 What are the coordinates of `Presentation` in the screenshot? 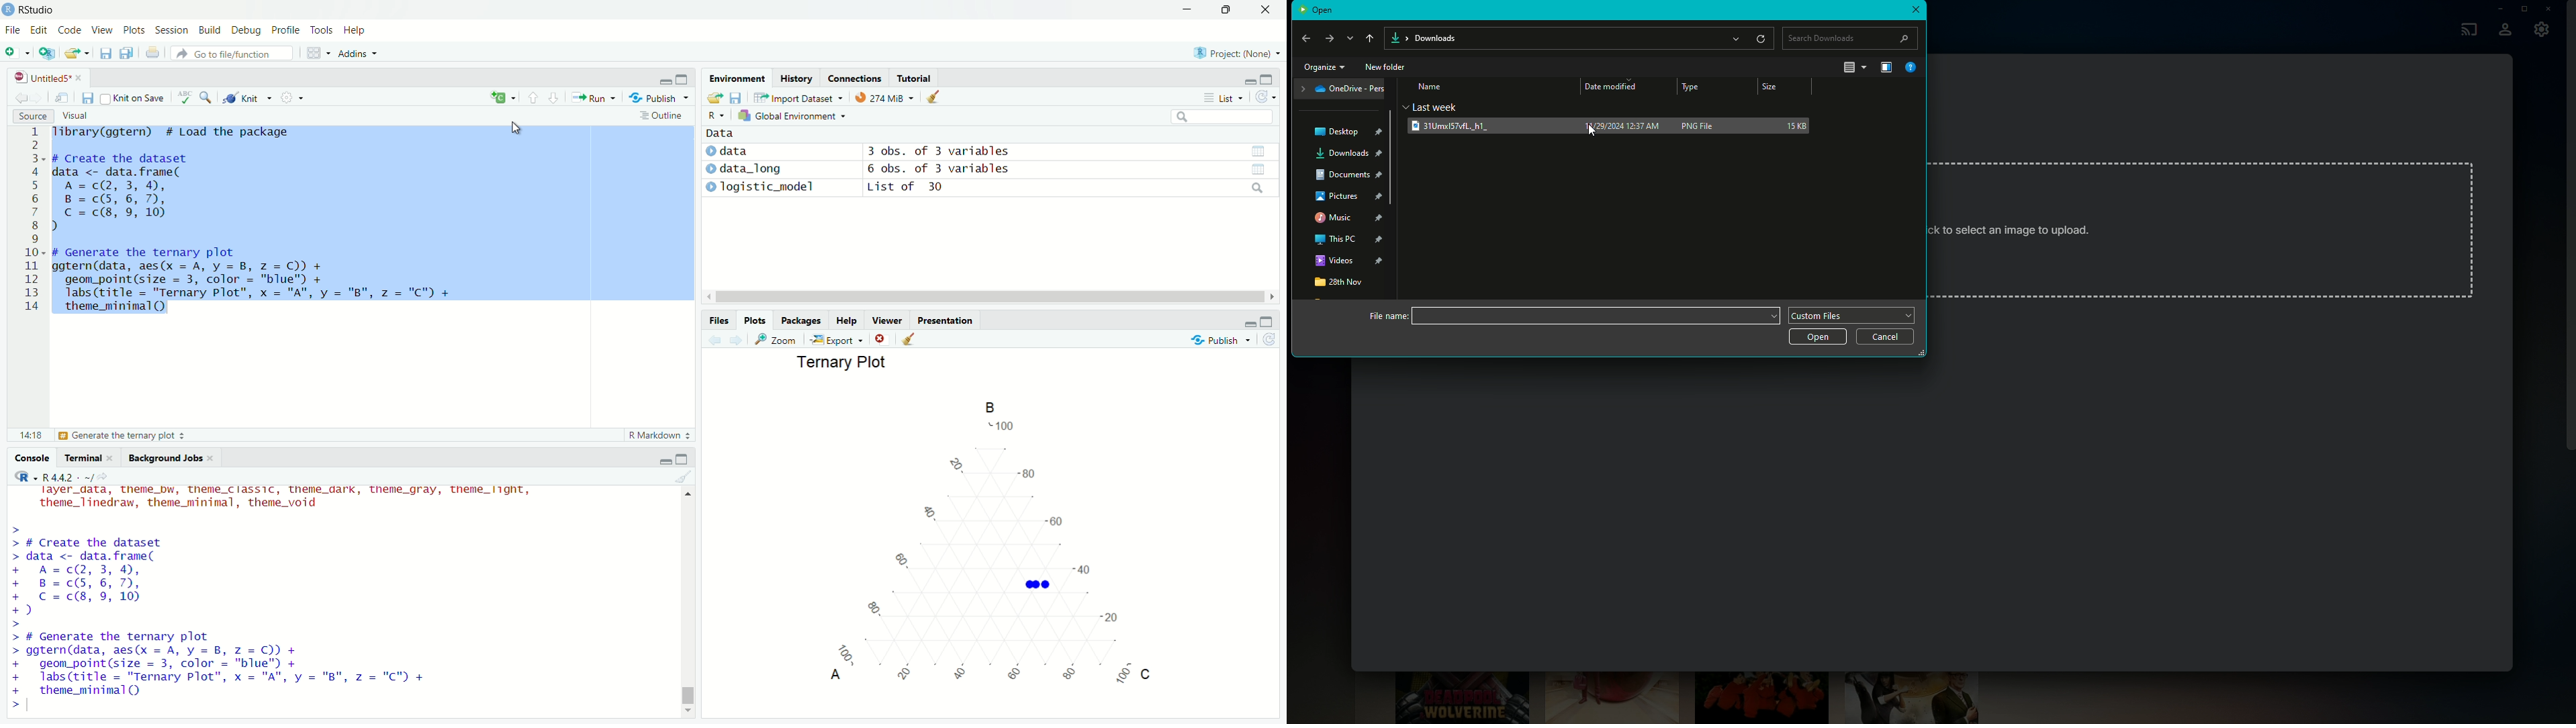 It's located at (947, 320).